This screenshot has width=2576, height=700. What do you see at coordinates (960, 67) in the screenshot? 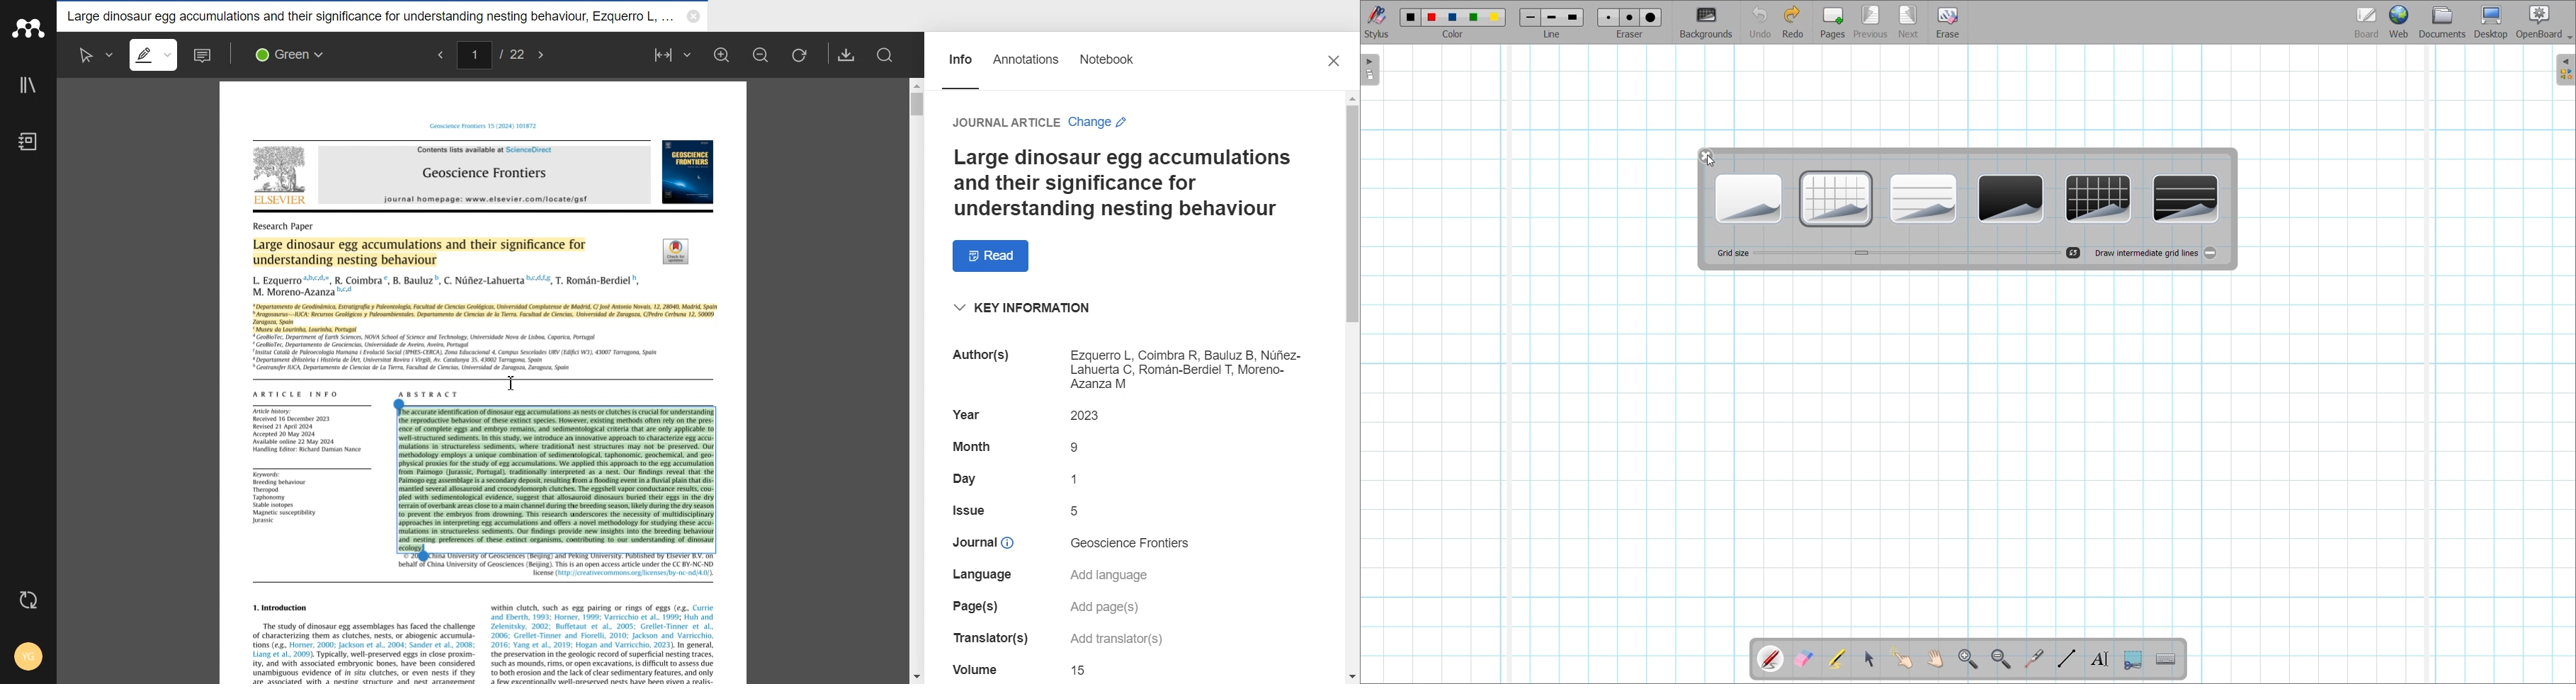
I see `Info` at bounding box center [960, 67].